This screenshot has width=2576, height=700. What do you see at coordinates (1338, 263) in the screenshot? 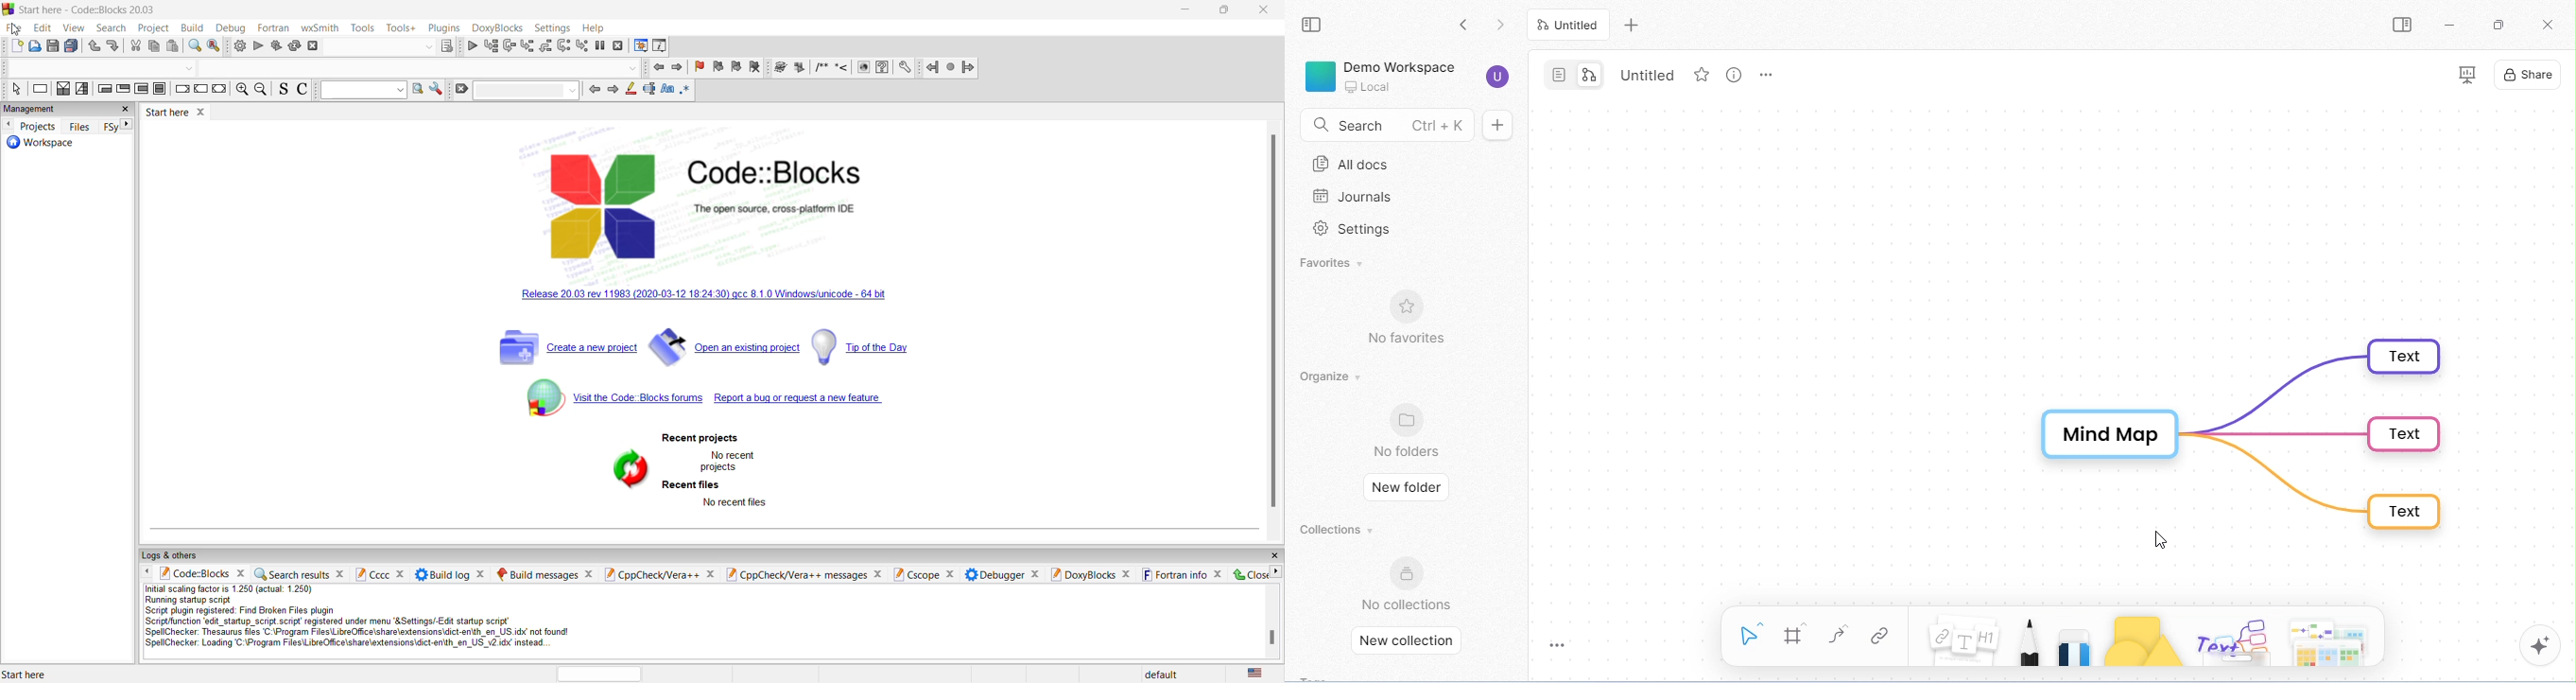
I see `favorites` at bounding box center [1338, 263].